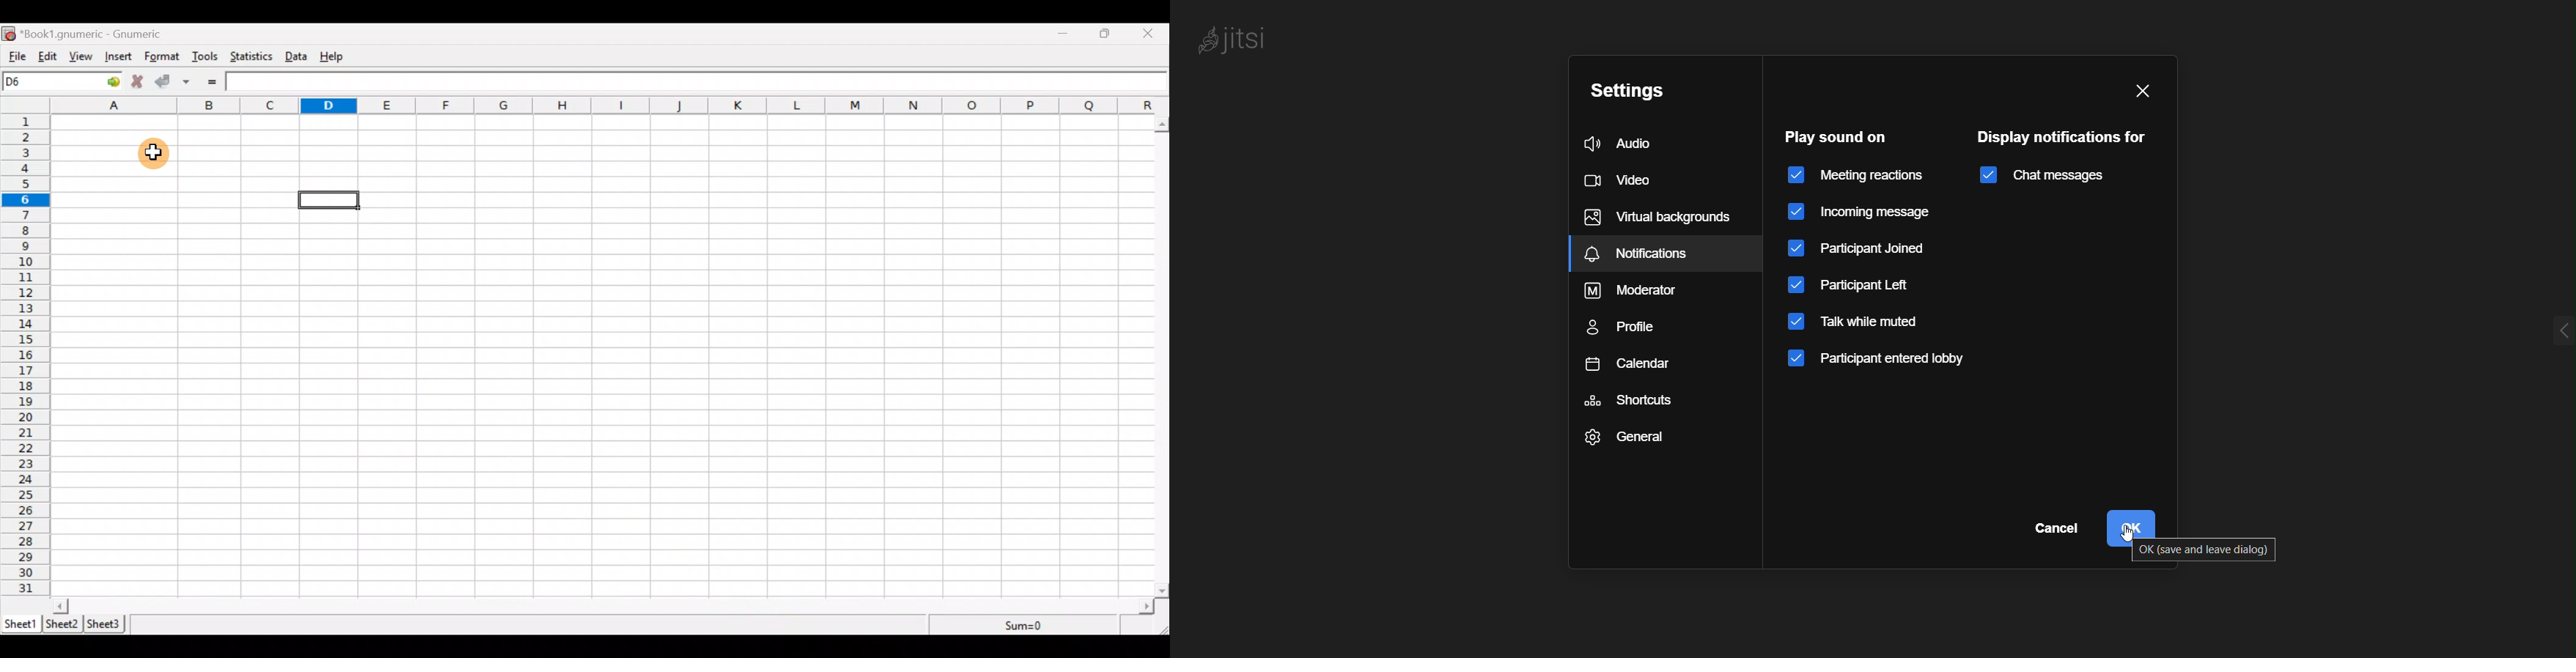  I want to click on Accept change, so click(165, 82).